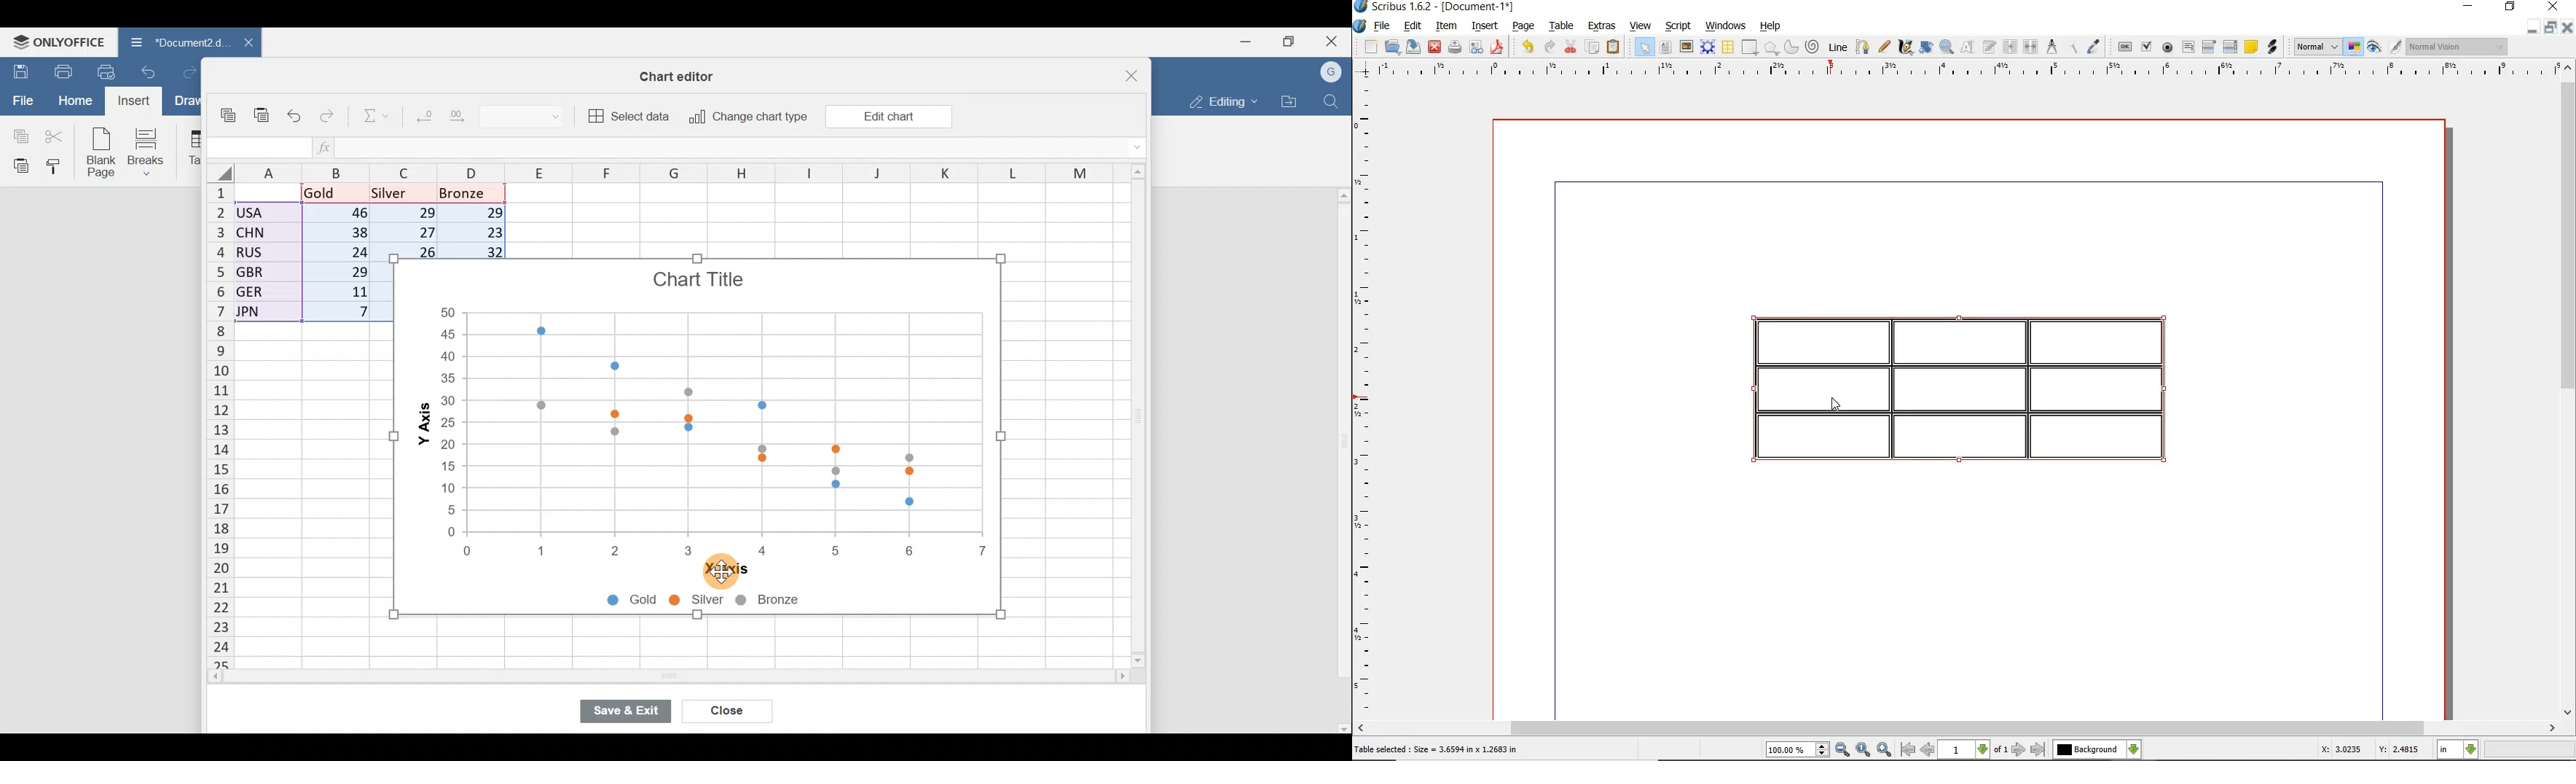  Describe the element at coordinates (1289, 42) in the screenshot. I see `Maximize` at that location.